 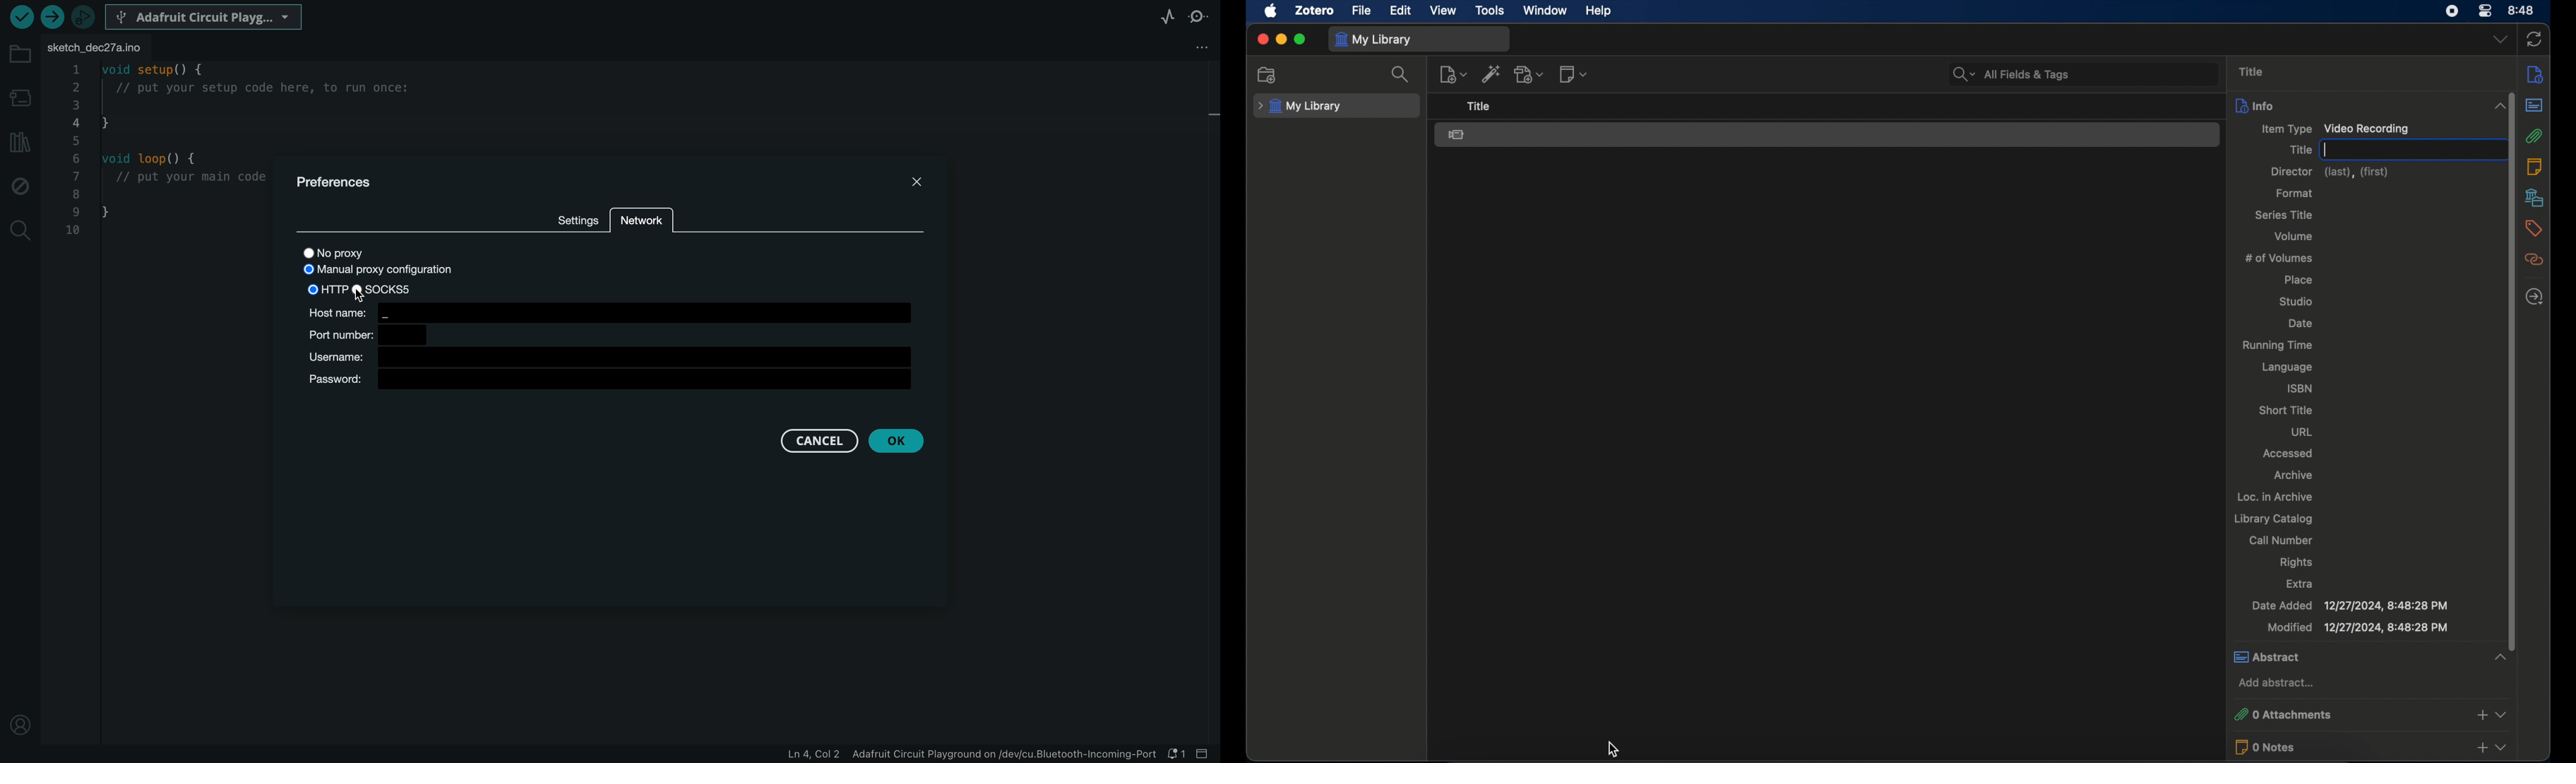 I want to click on apple, so click(x=1272, y=11).